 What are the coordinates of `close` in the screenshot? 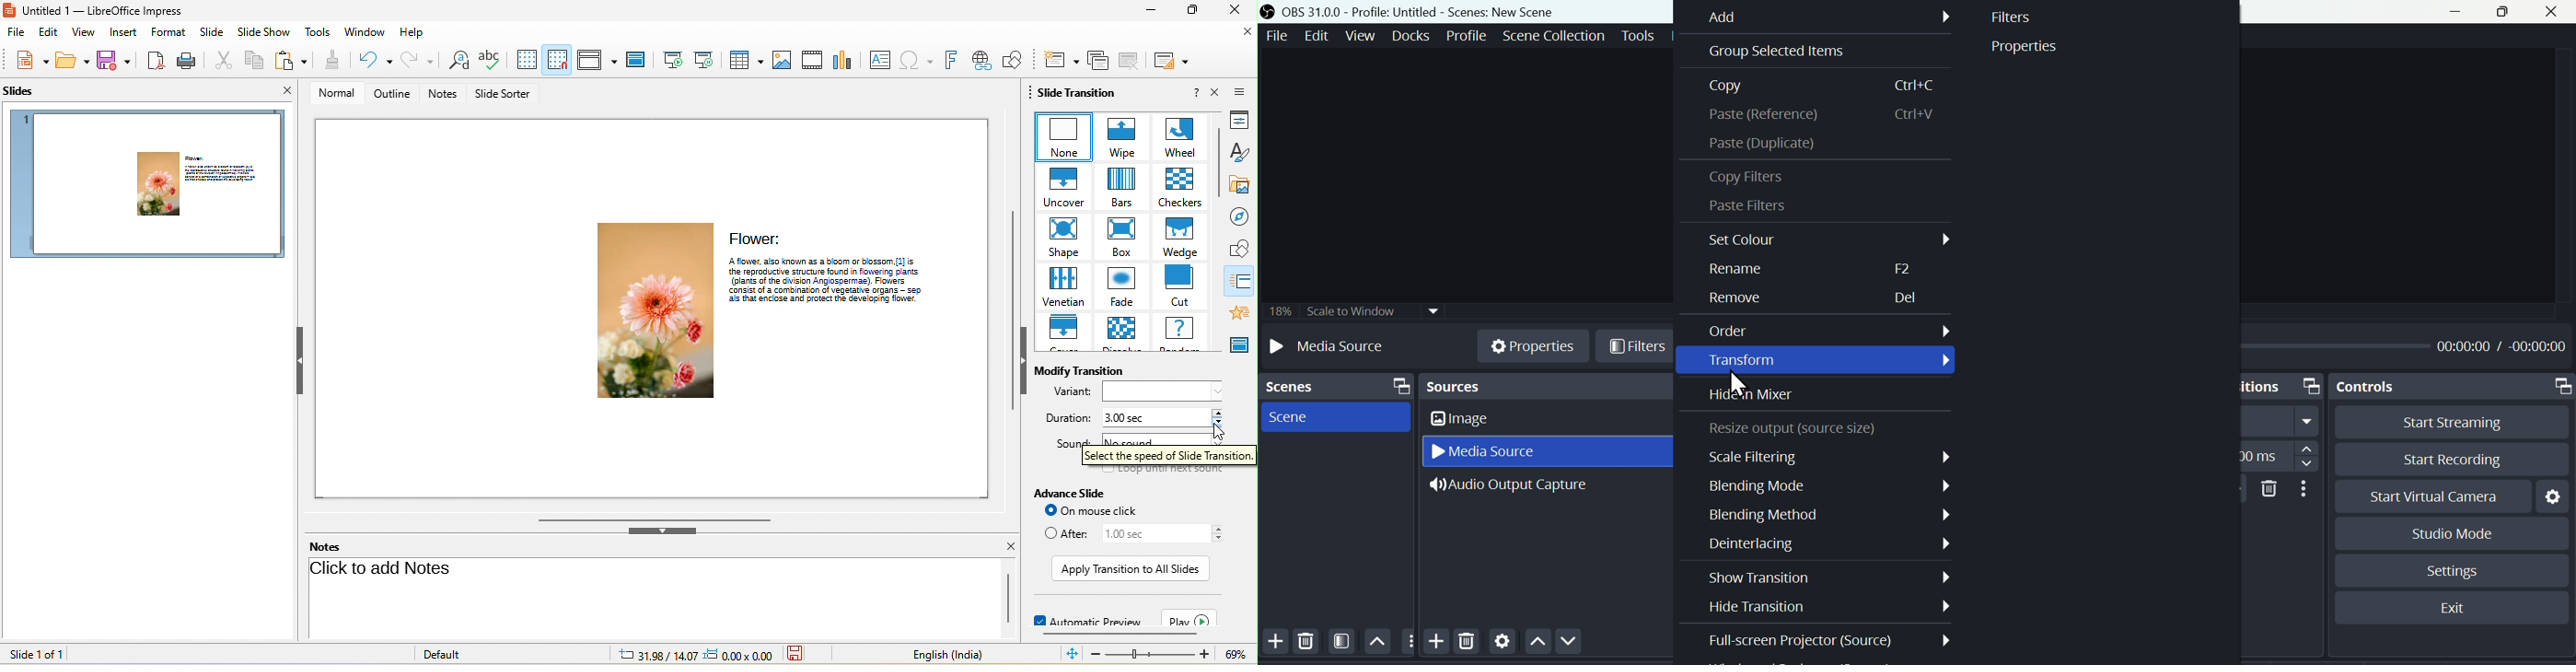 It's located at (2552, 12).